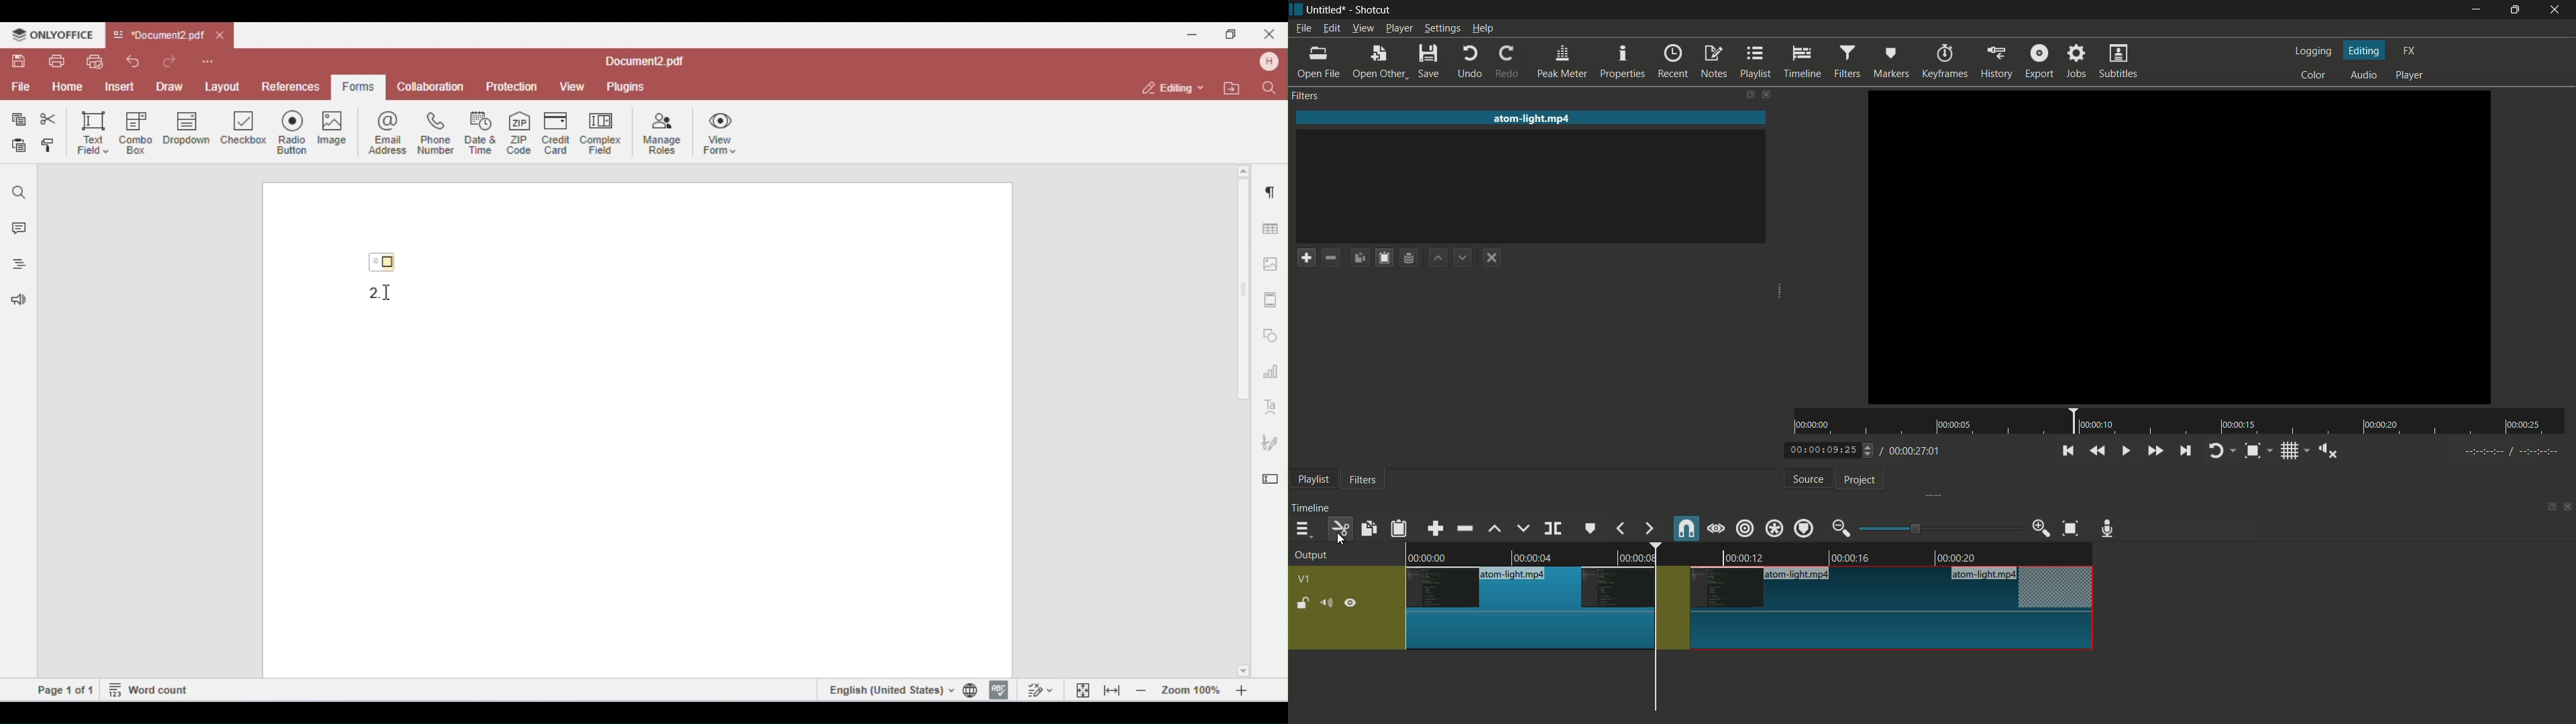 This screenshot has height=728, width=2576. I want to click on add a filter, so click(1306, 257).